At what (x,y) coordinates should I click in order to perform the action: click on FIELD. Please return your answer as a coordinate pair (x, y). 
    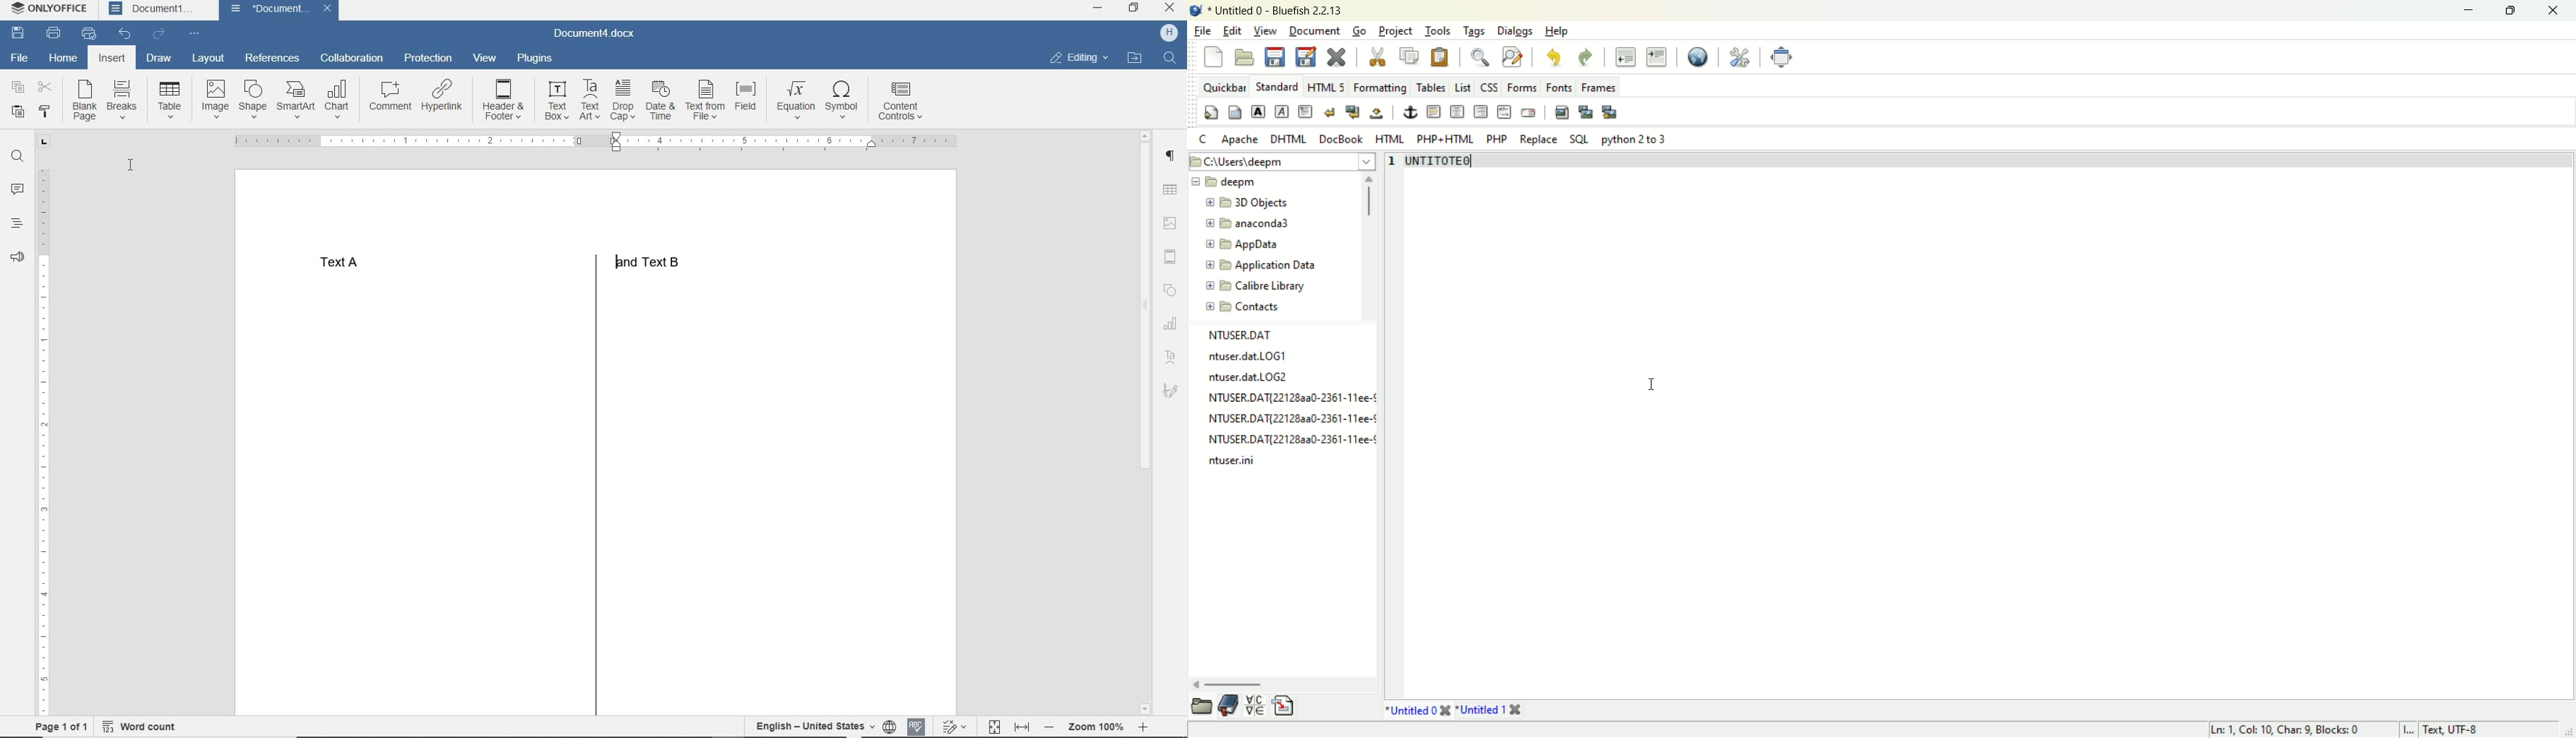
    Looking at the image, I should click on (747, 105).